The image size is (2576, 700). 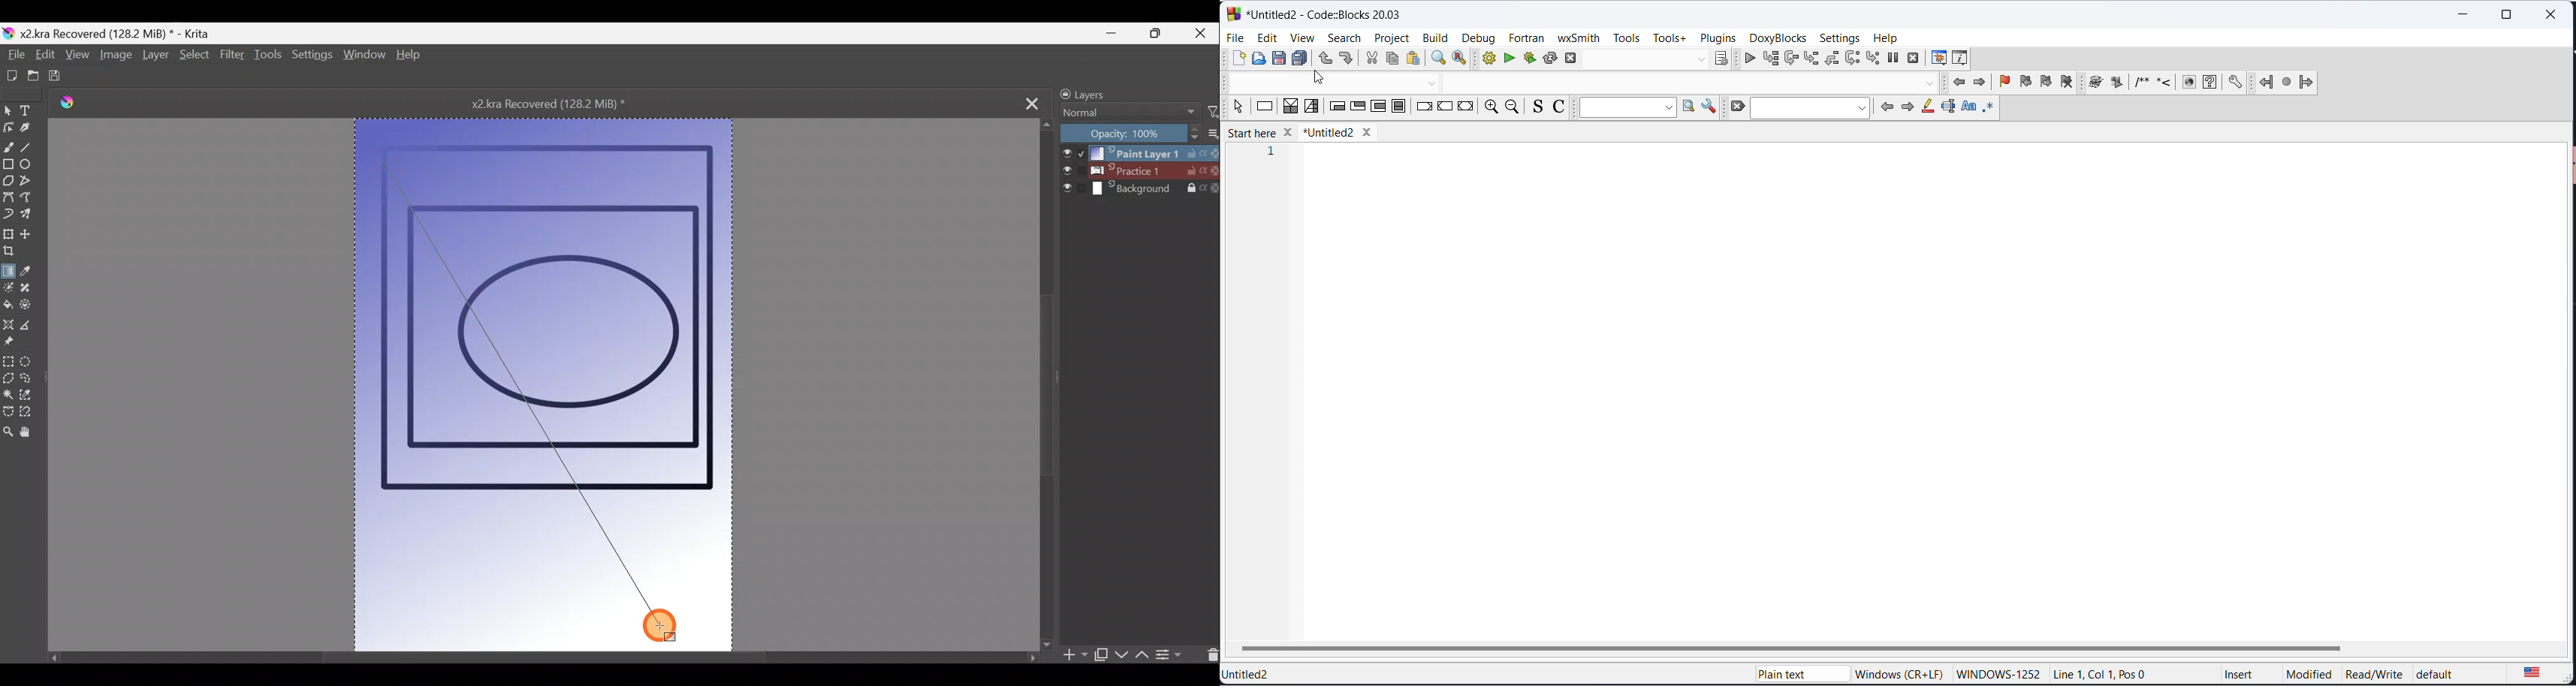 What do you see at coordinates (2511, 15) in the screenshot?
I see `maximize` at bounding box center [2511, 15].